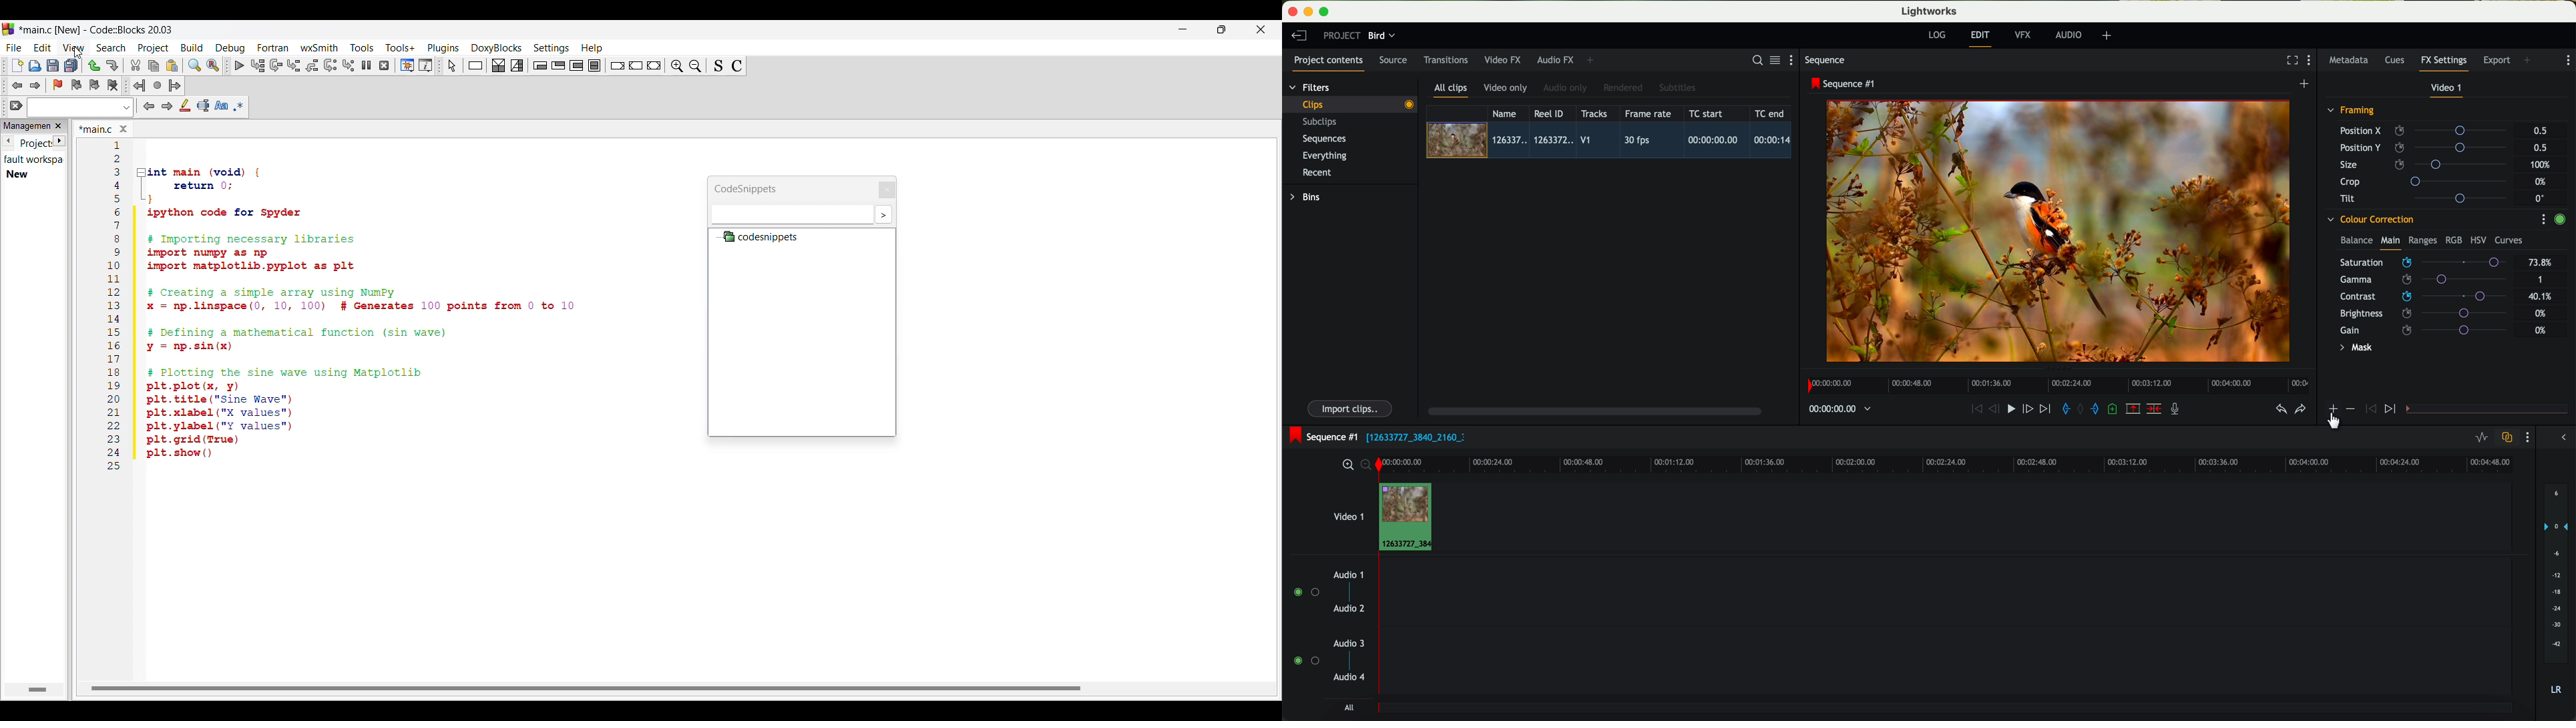 This screenshot has height=728, width=2576. I want to click on clips, so click(1350, 104).